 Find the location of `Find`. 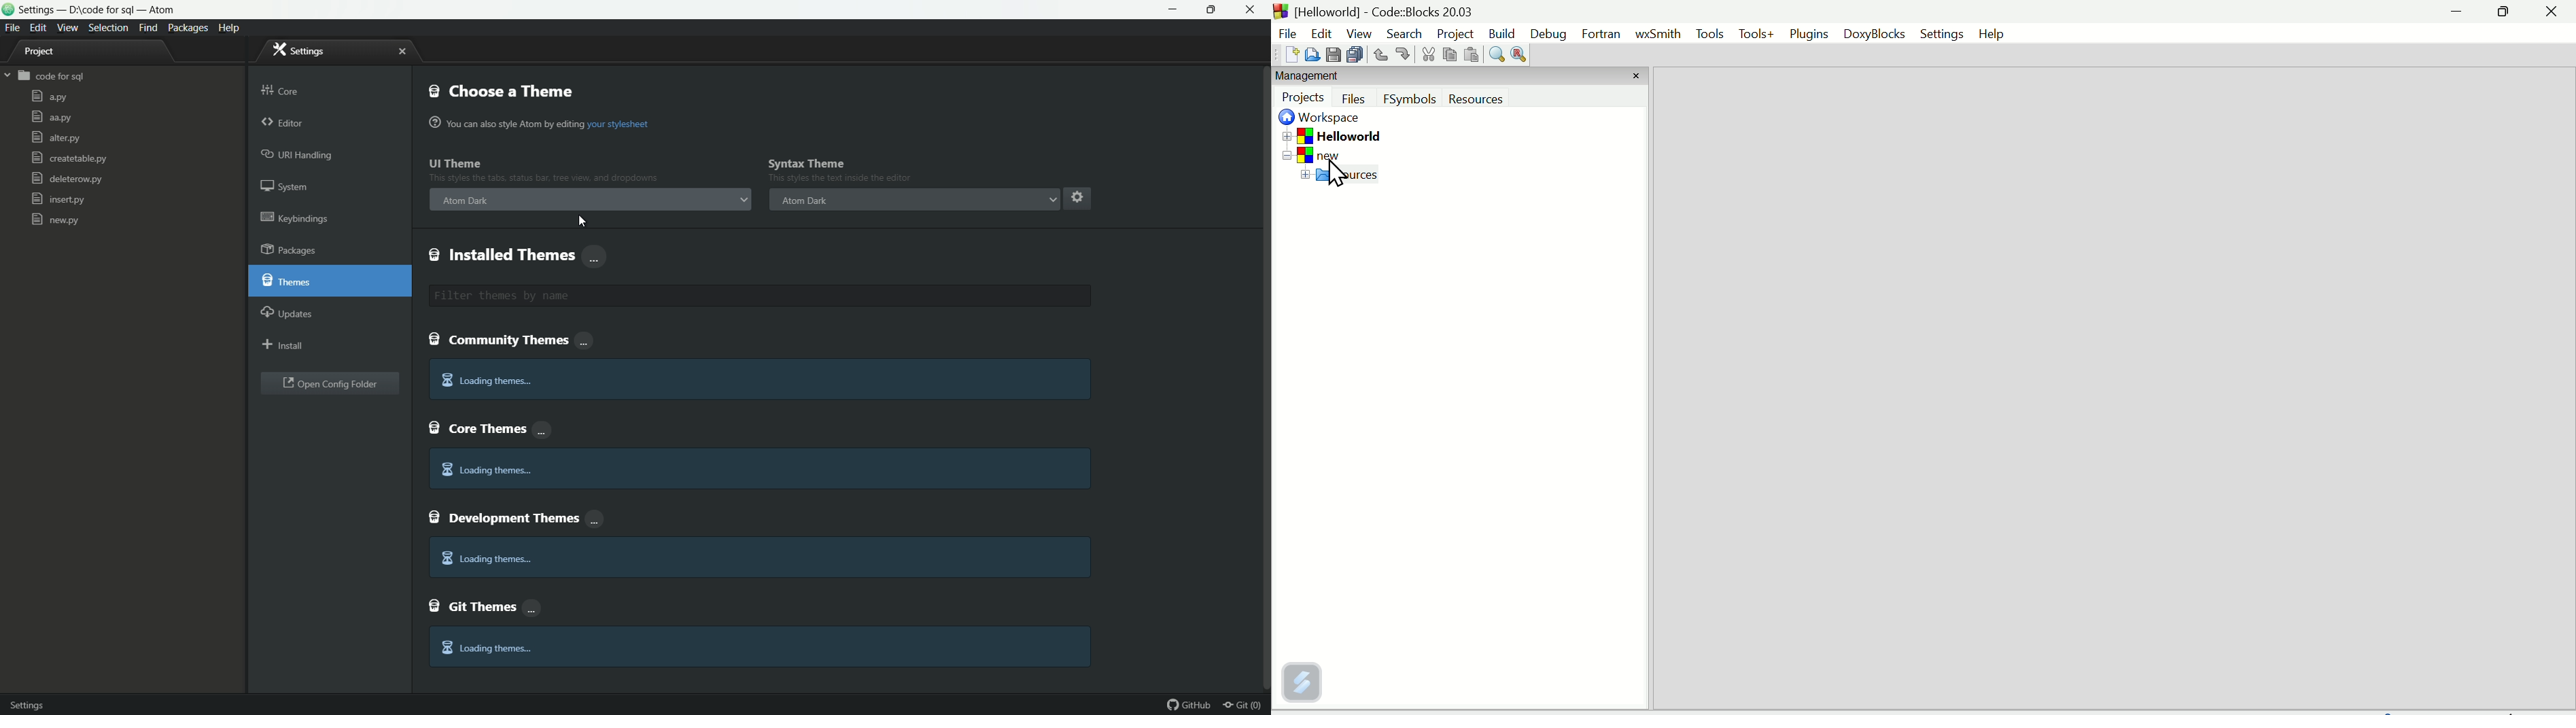

Find is located at coordinates (1495, 56).